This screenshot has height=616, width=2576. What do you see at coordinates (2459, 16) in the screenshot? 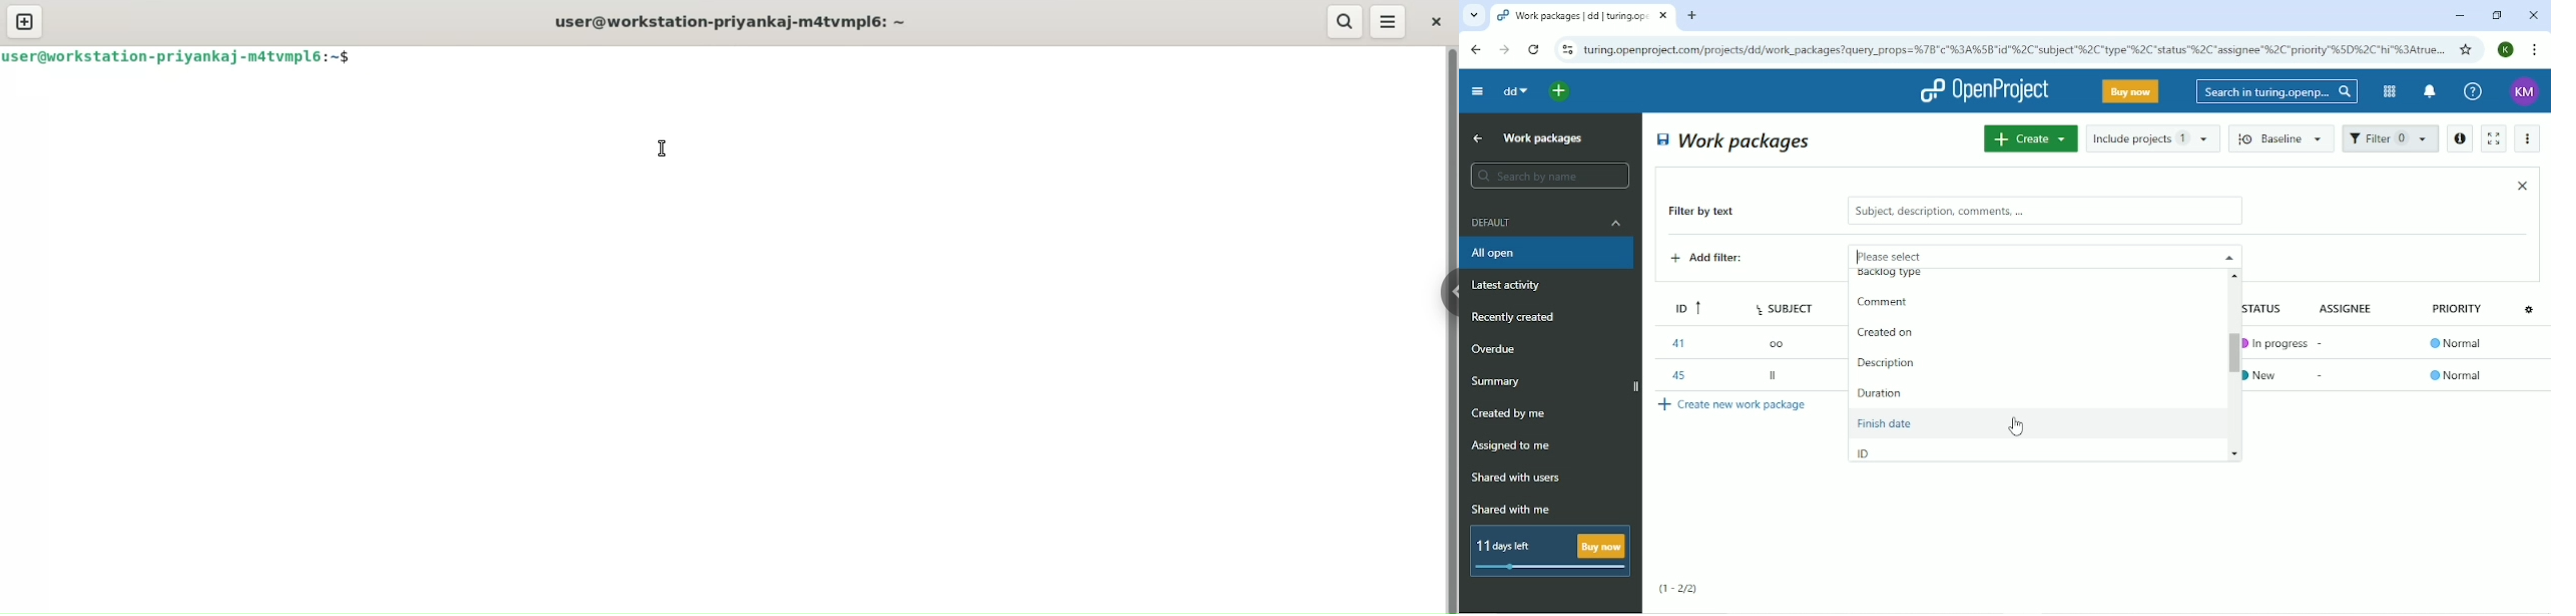
I see `Minimize` at bounding box center [2459, 16].